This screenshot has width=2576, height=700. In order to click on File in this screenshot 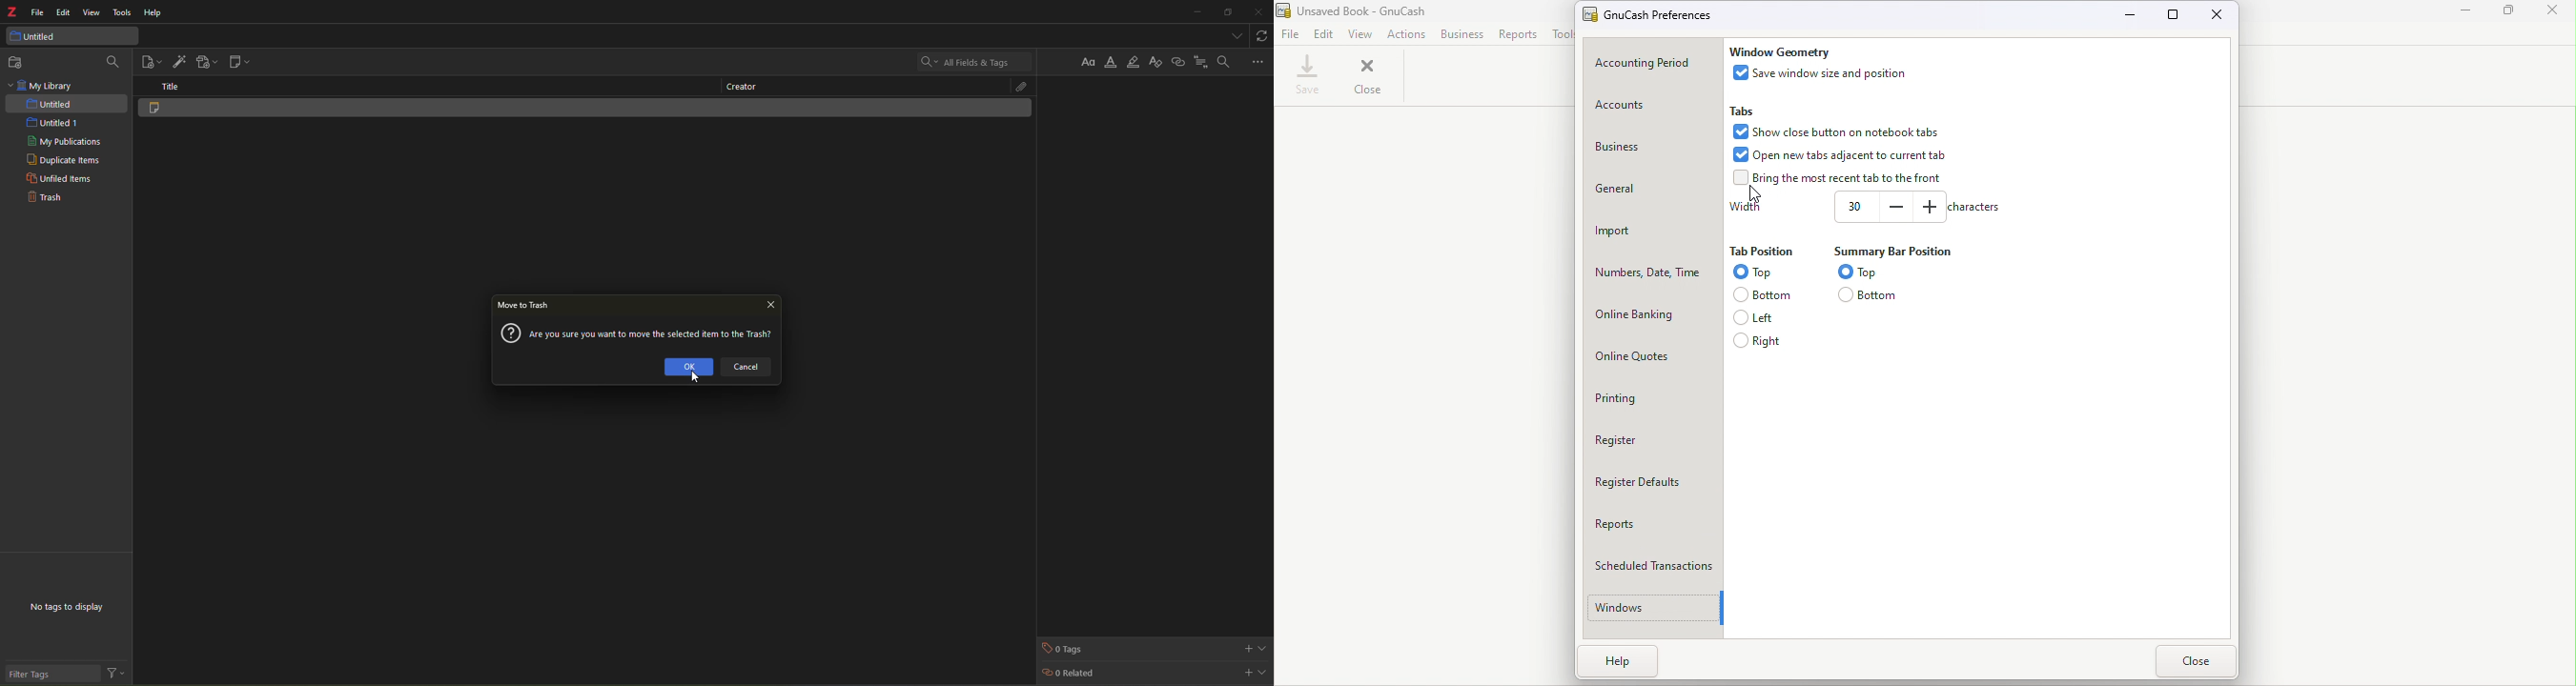, I will do `click(1290, 34)`.